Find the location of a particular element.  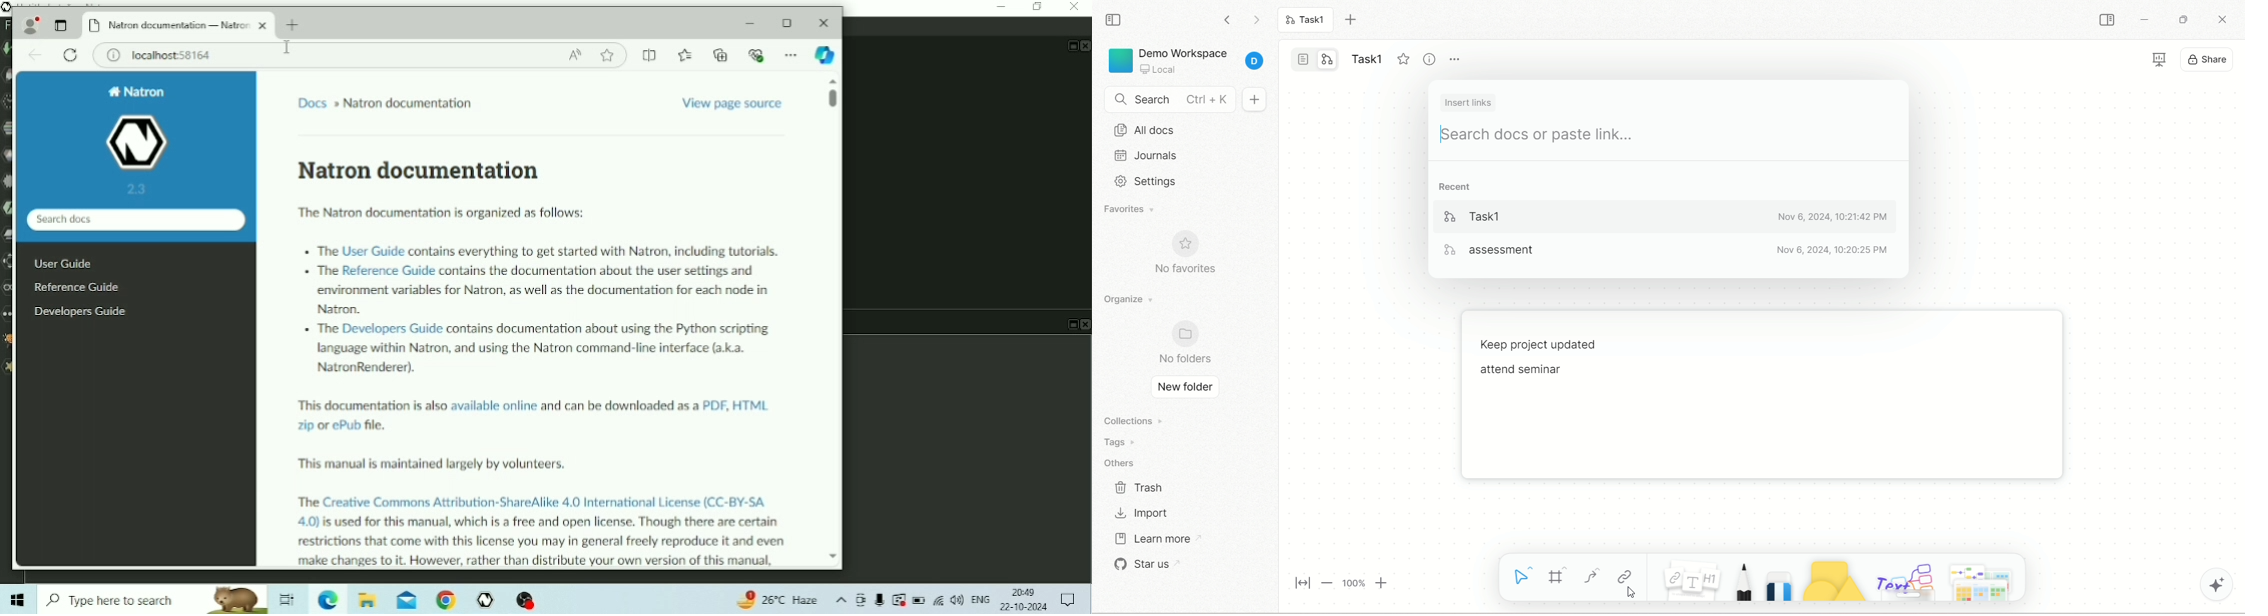

page mode is located at coordinates (1303, 58).